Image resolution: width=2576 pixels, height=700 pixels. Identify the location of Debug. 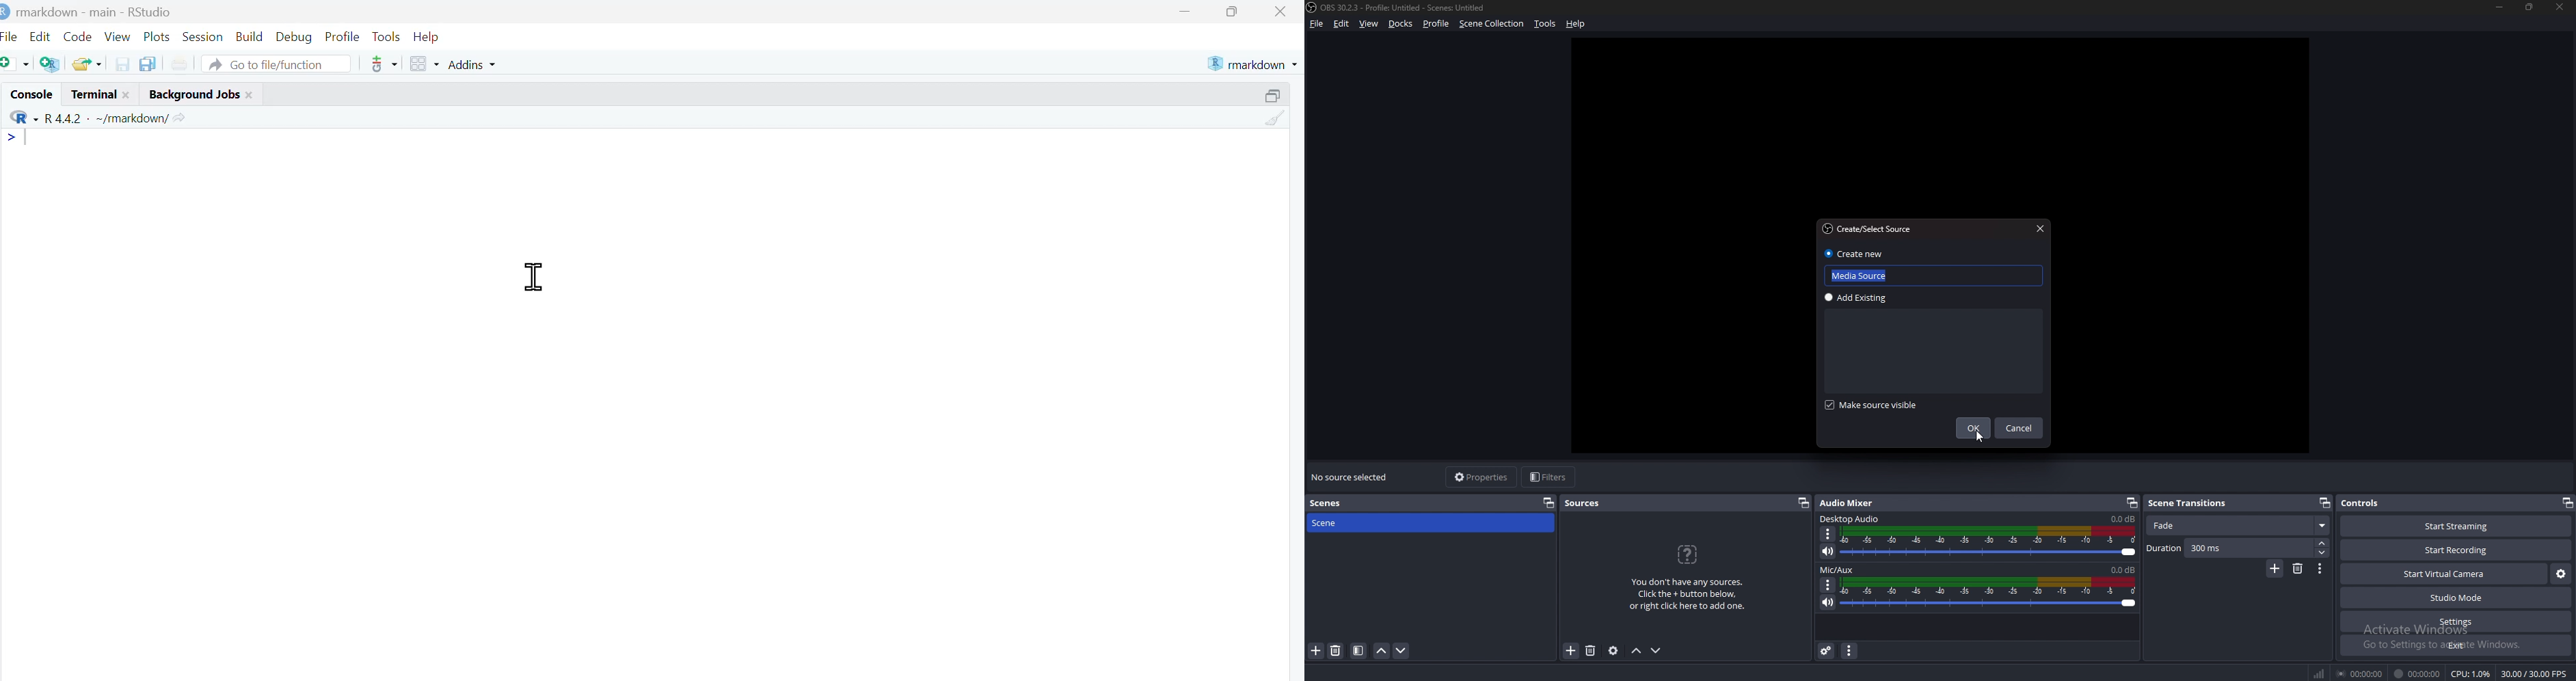
(294, 35).